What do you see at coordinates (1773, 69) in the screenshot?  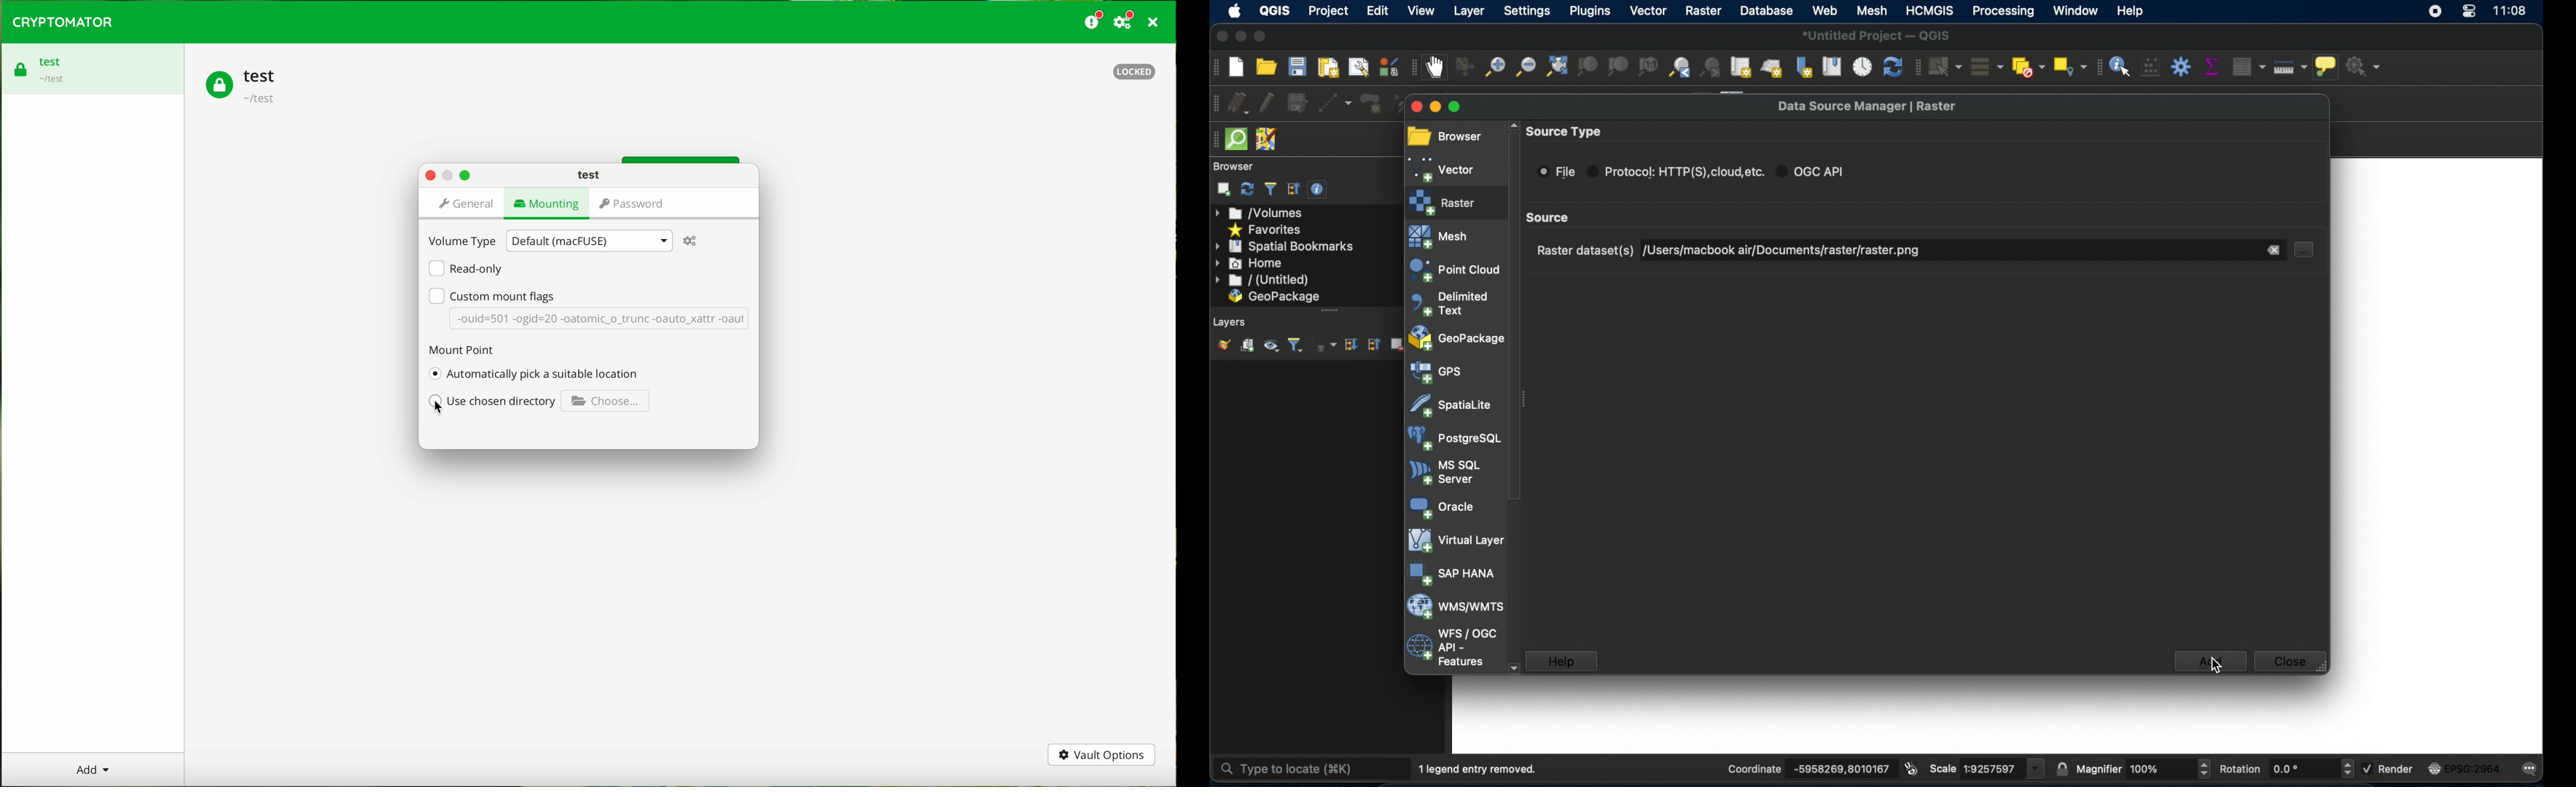 I see `new 3d map view` at bounding box center [1773, 69].